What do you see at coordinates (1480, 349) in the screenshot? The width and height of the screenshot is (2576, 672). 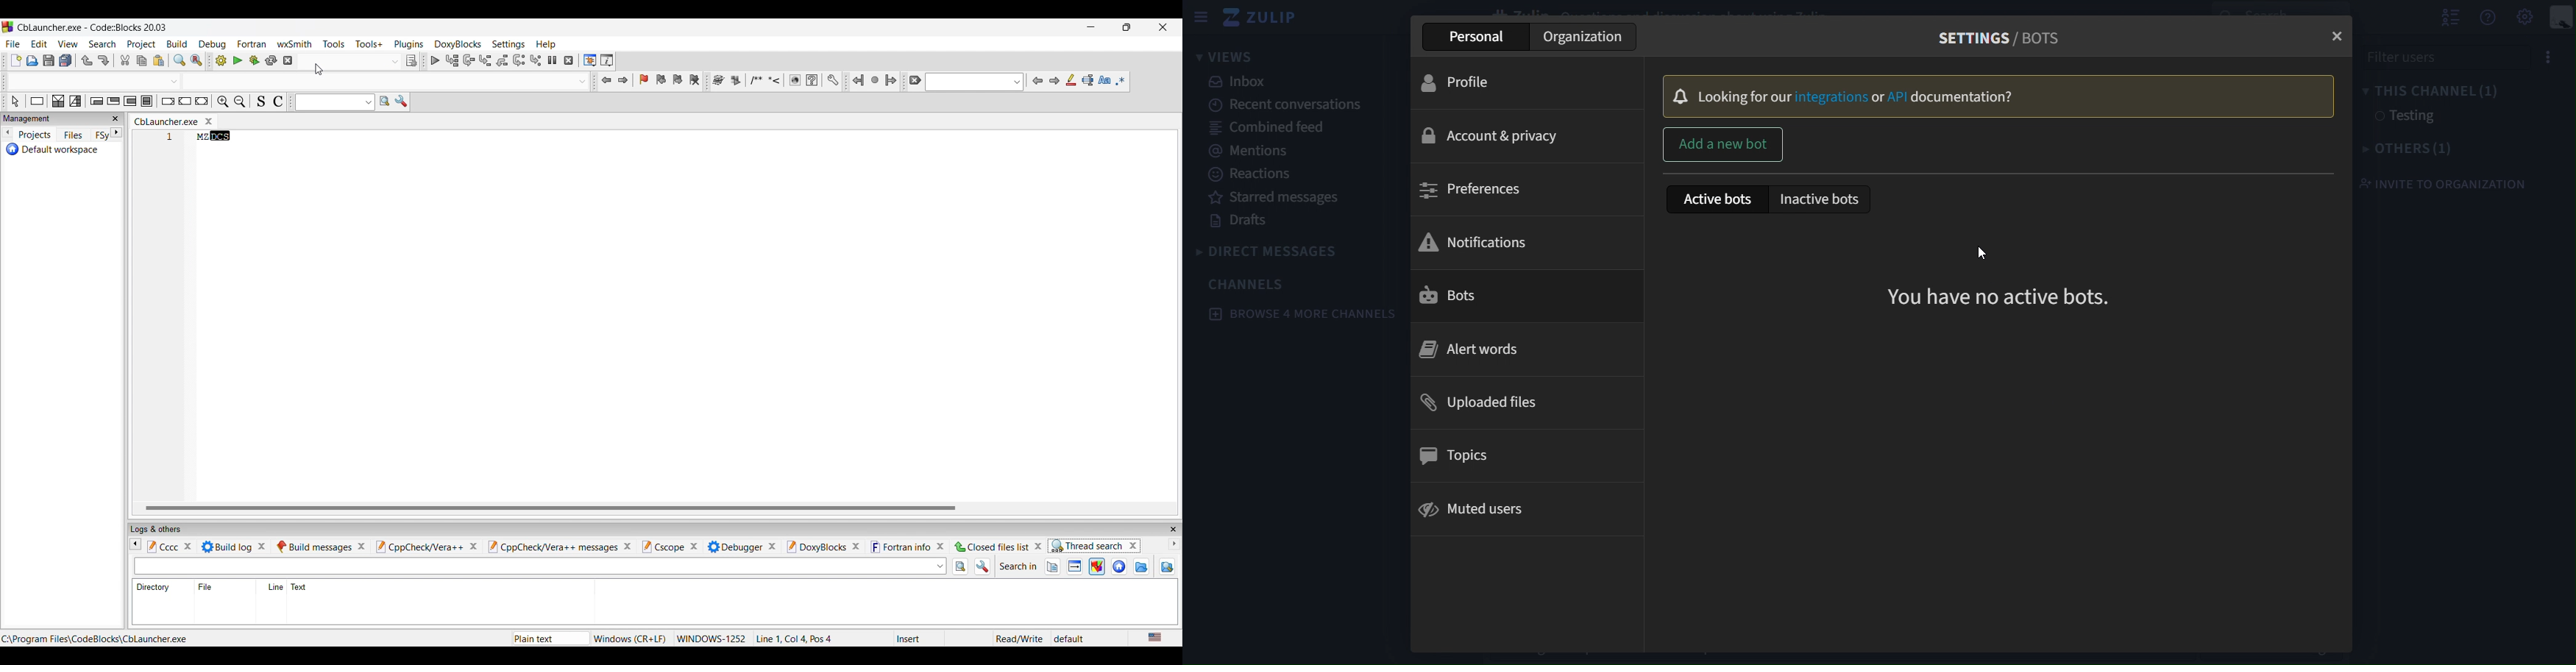 I see `alert words` at bounding box center [1480, 349].